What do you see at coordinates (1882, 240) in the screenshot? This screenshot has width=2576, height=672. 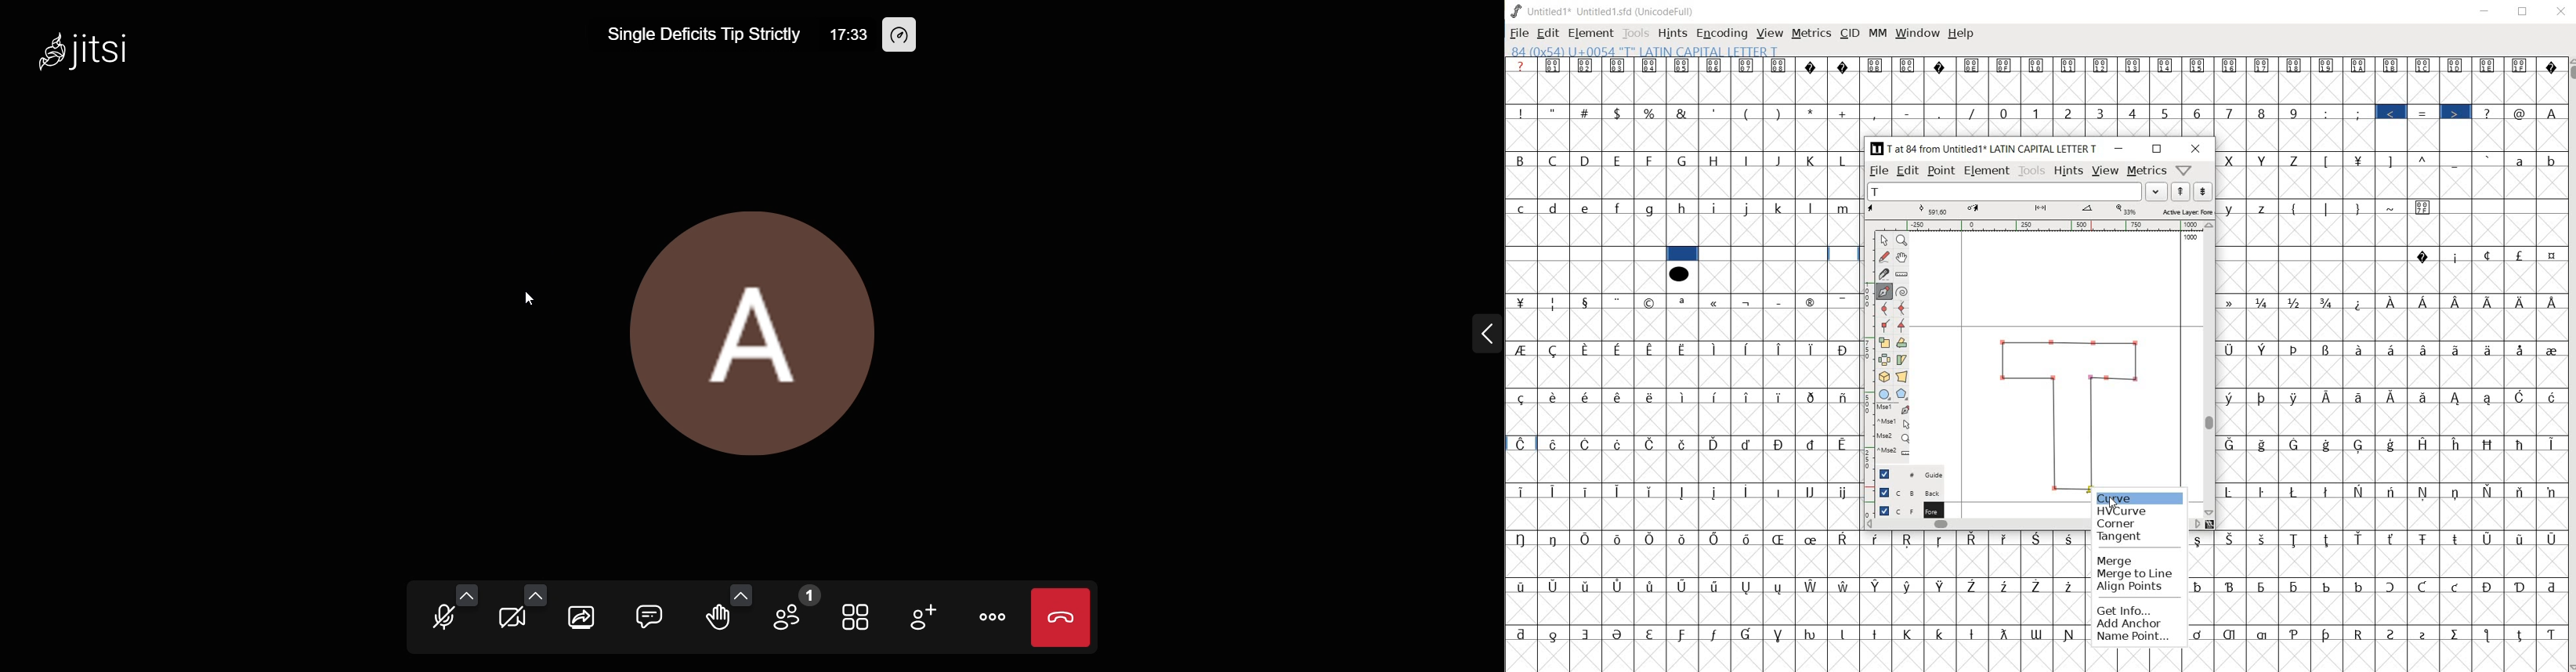 I see `point` at bounding box center [1882, 240].